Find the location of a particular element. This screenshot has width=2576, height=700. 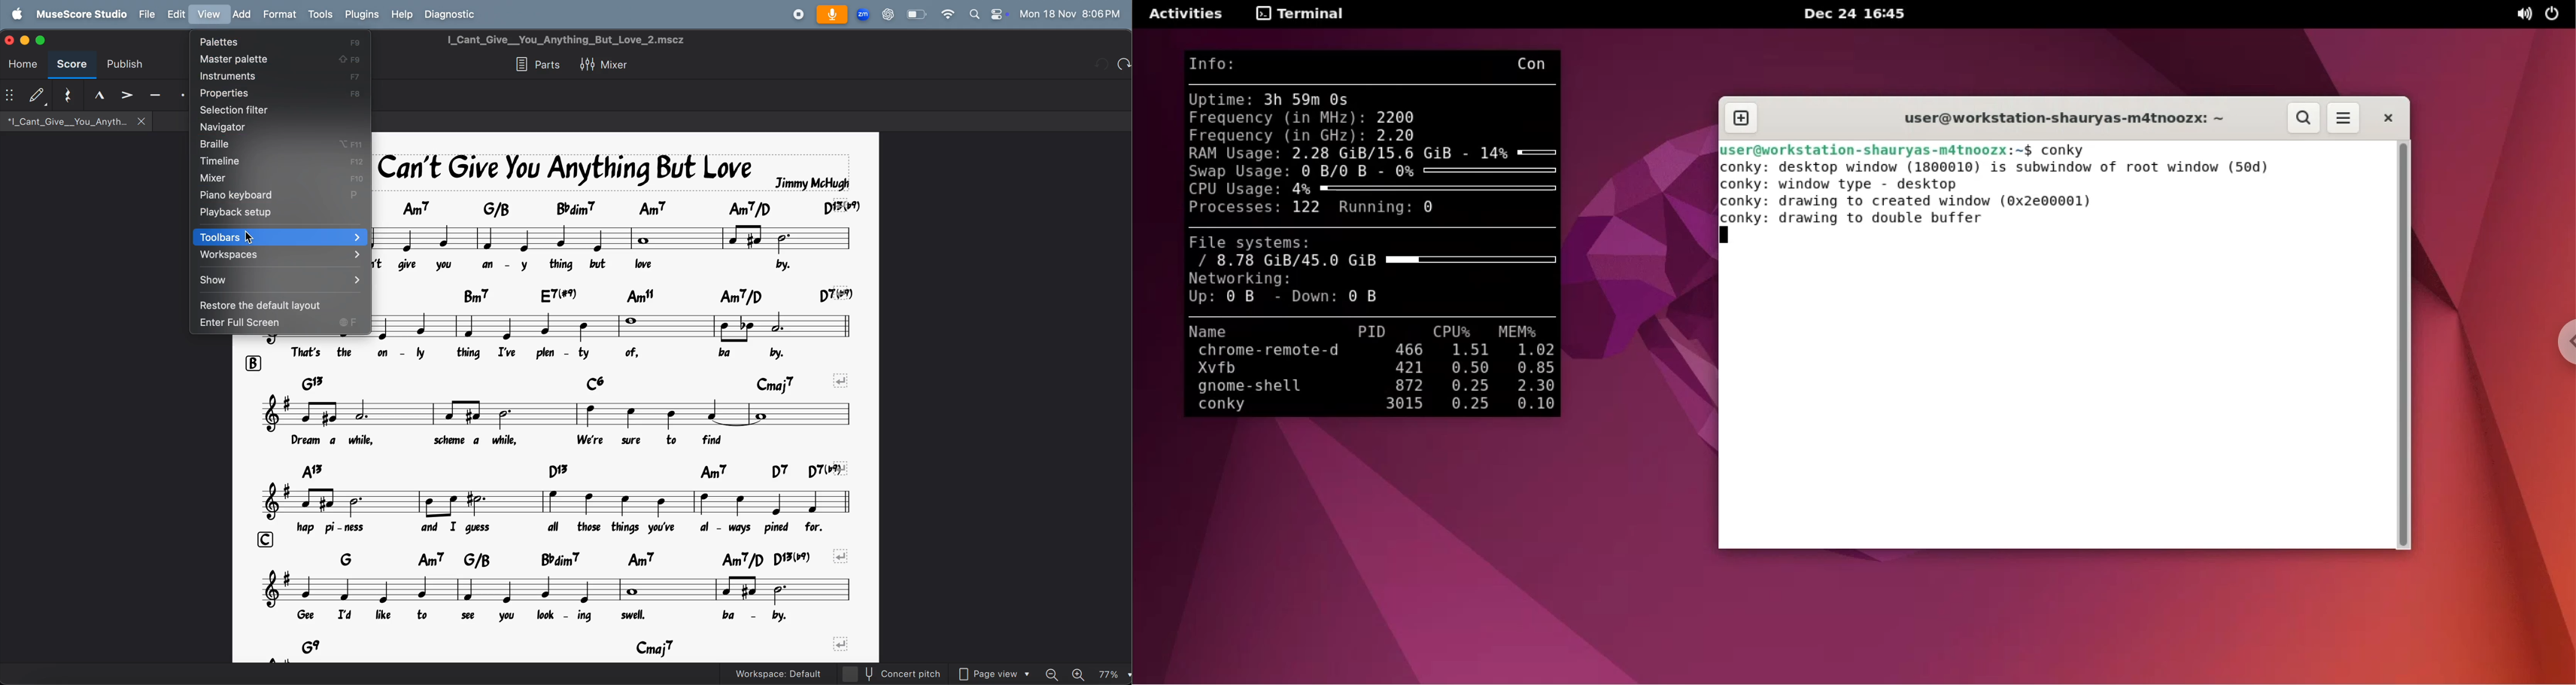

lyrics is located at coordinates (589, 265).